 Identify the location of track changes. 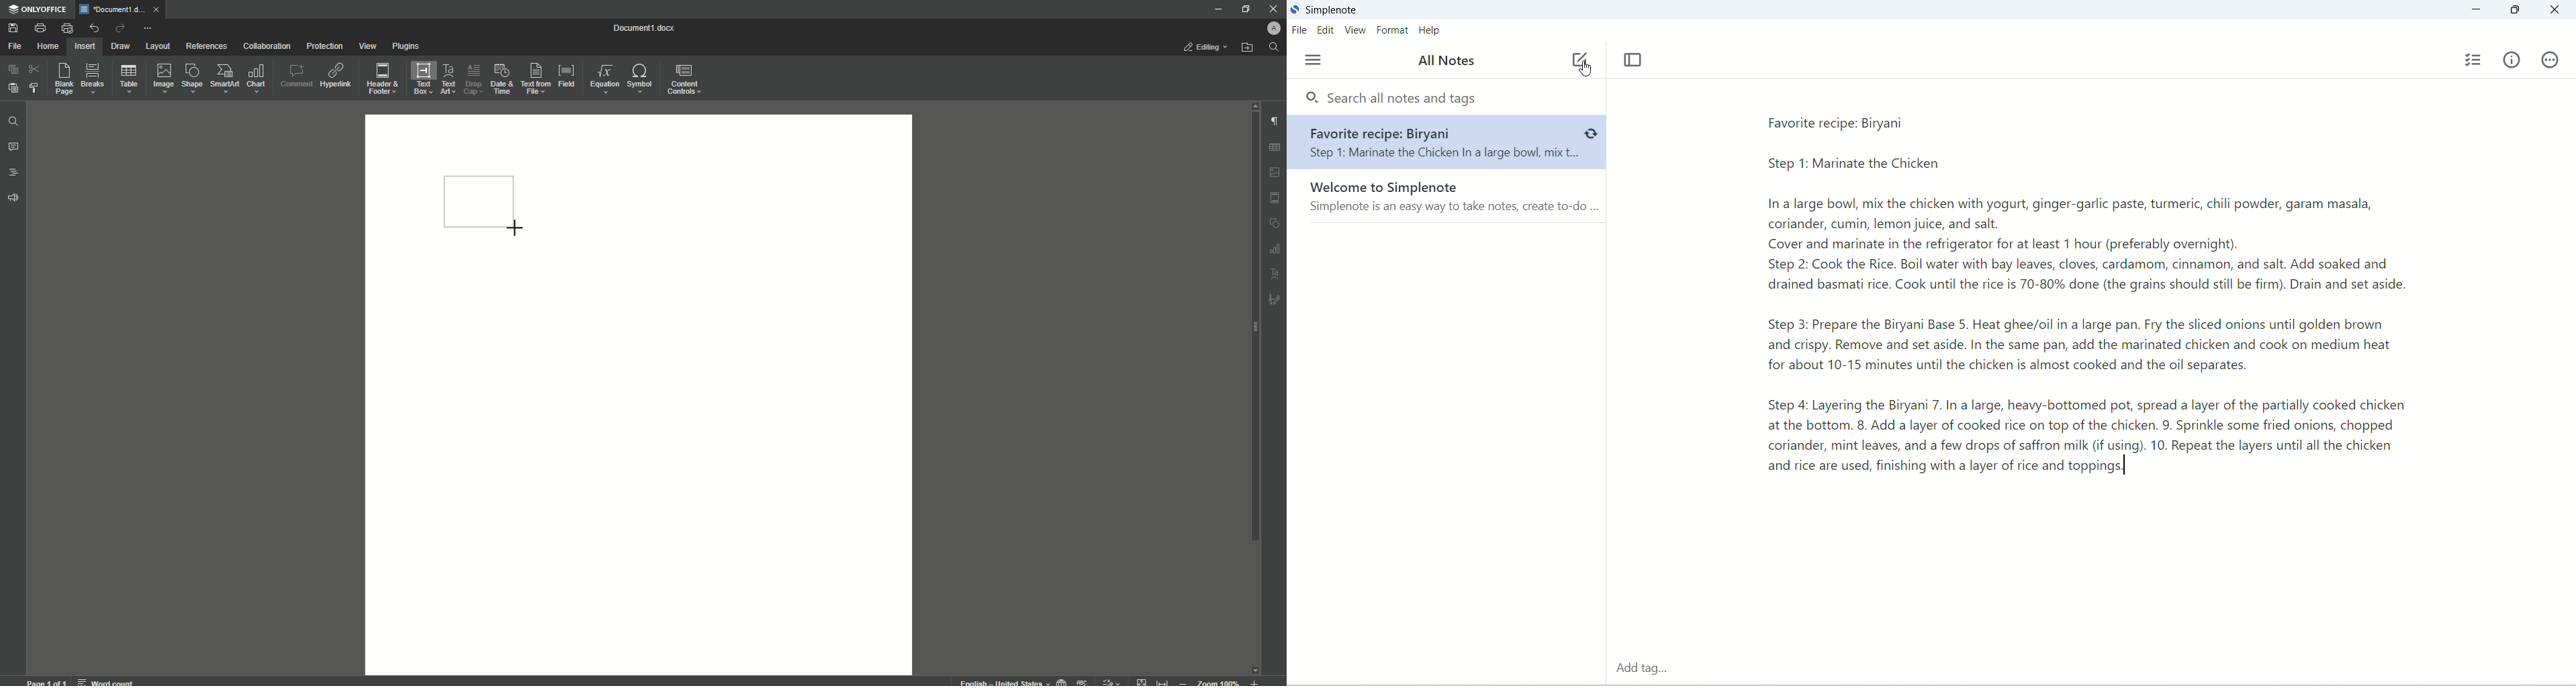
(1112, 681).